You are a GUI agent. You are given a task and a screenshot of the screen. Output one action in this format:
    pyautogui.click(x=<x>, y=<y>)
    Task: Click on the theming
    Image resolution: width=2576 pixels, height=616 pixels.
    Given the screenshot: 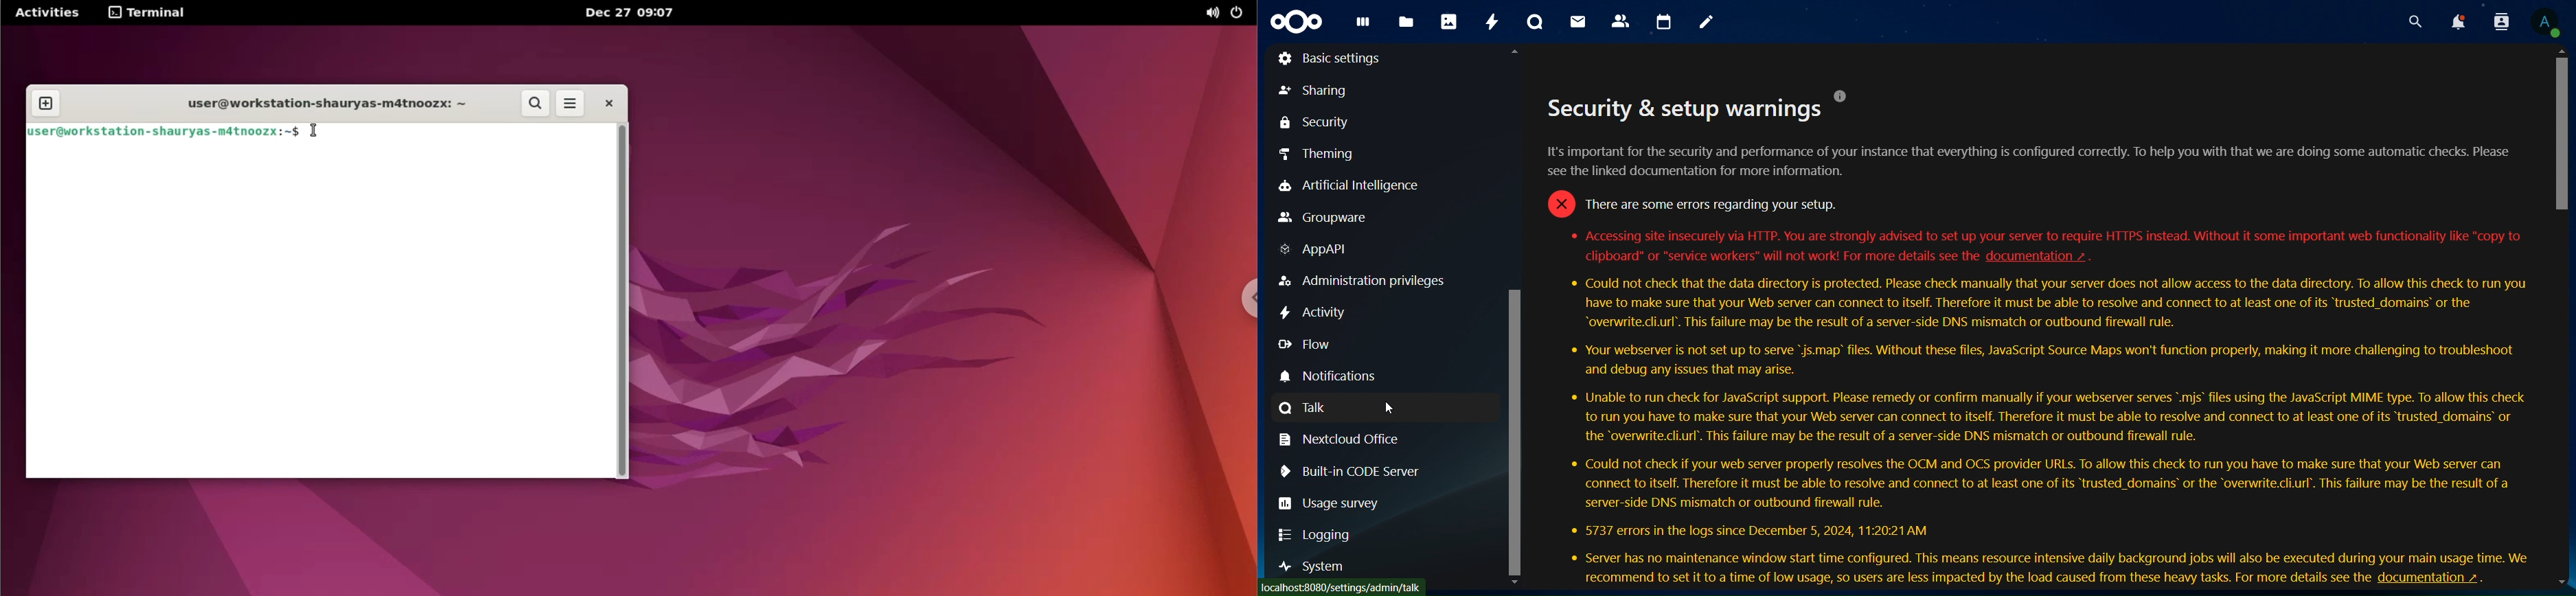 What is the action you would take?
    pyautogui.click(x=1321, y=155)
    